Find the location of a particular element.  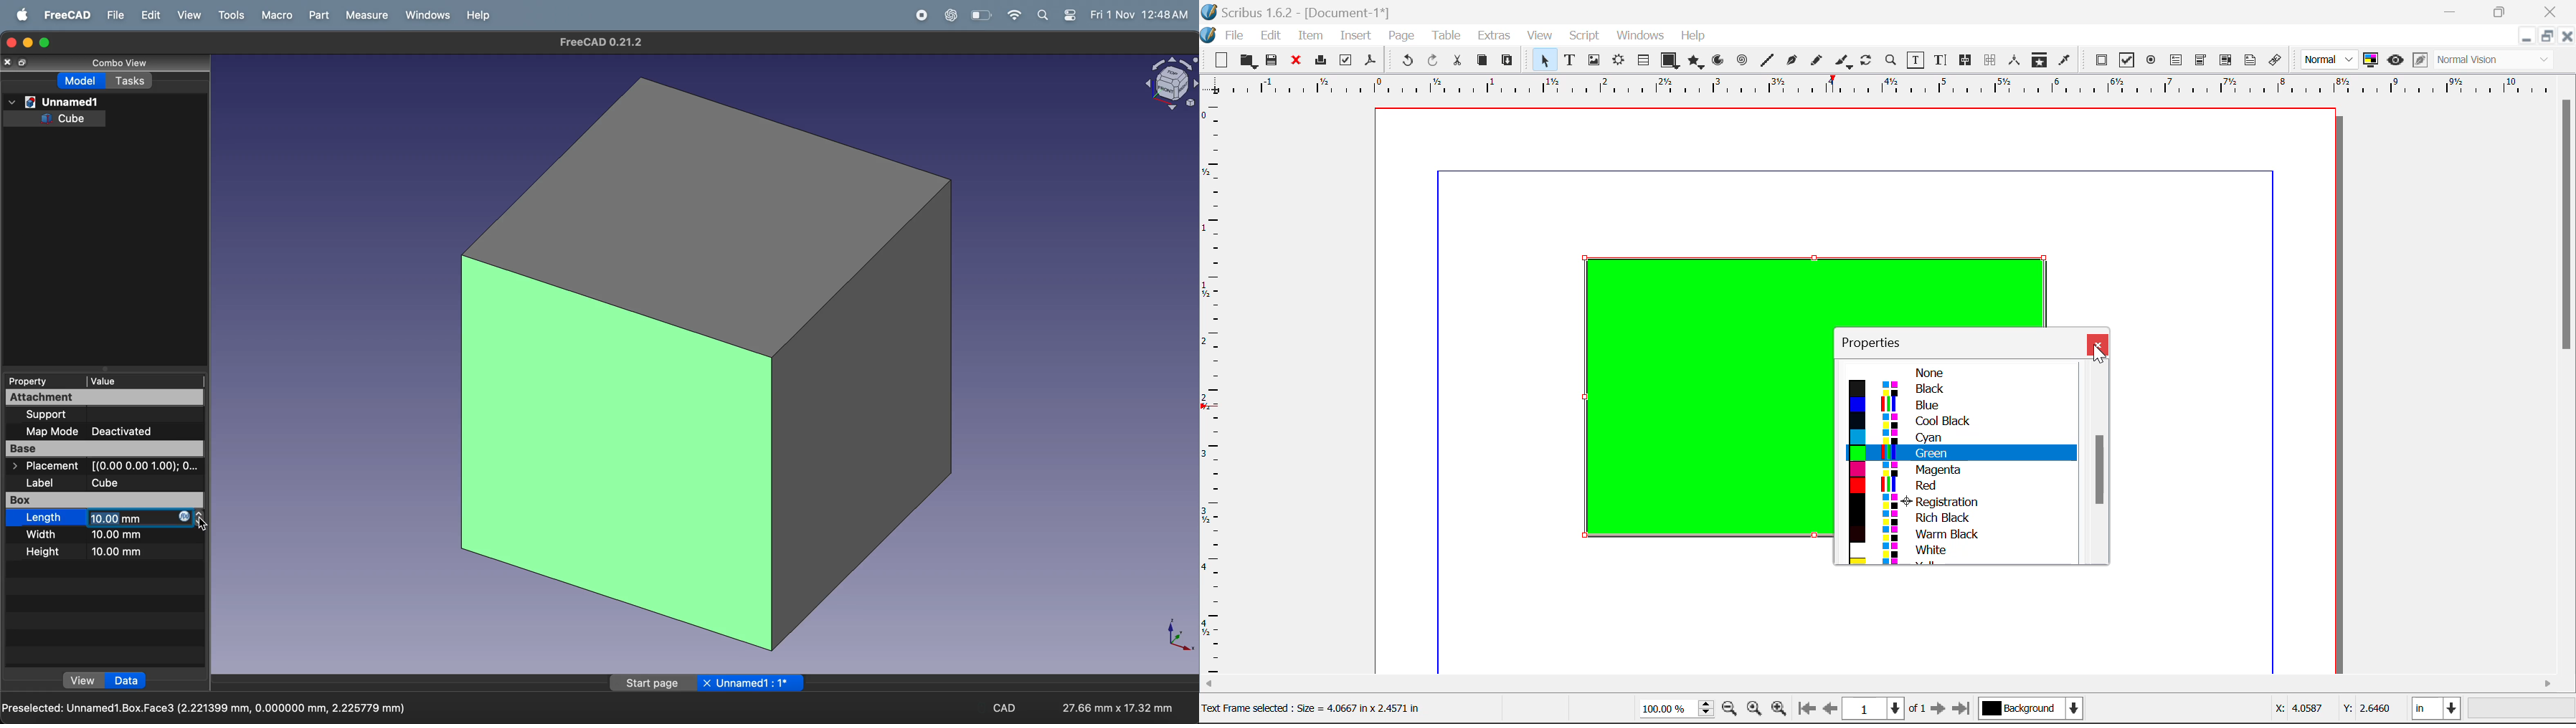

Green Selected is located at coordinates (1962, 452).